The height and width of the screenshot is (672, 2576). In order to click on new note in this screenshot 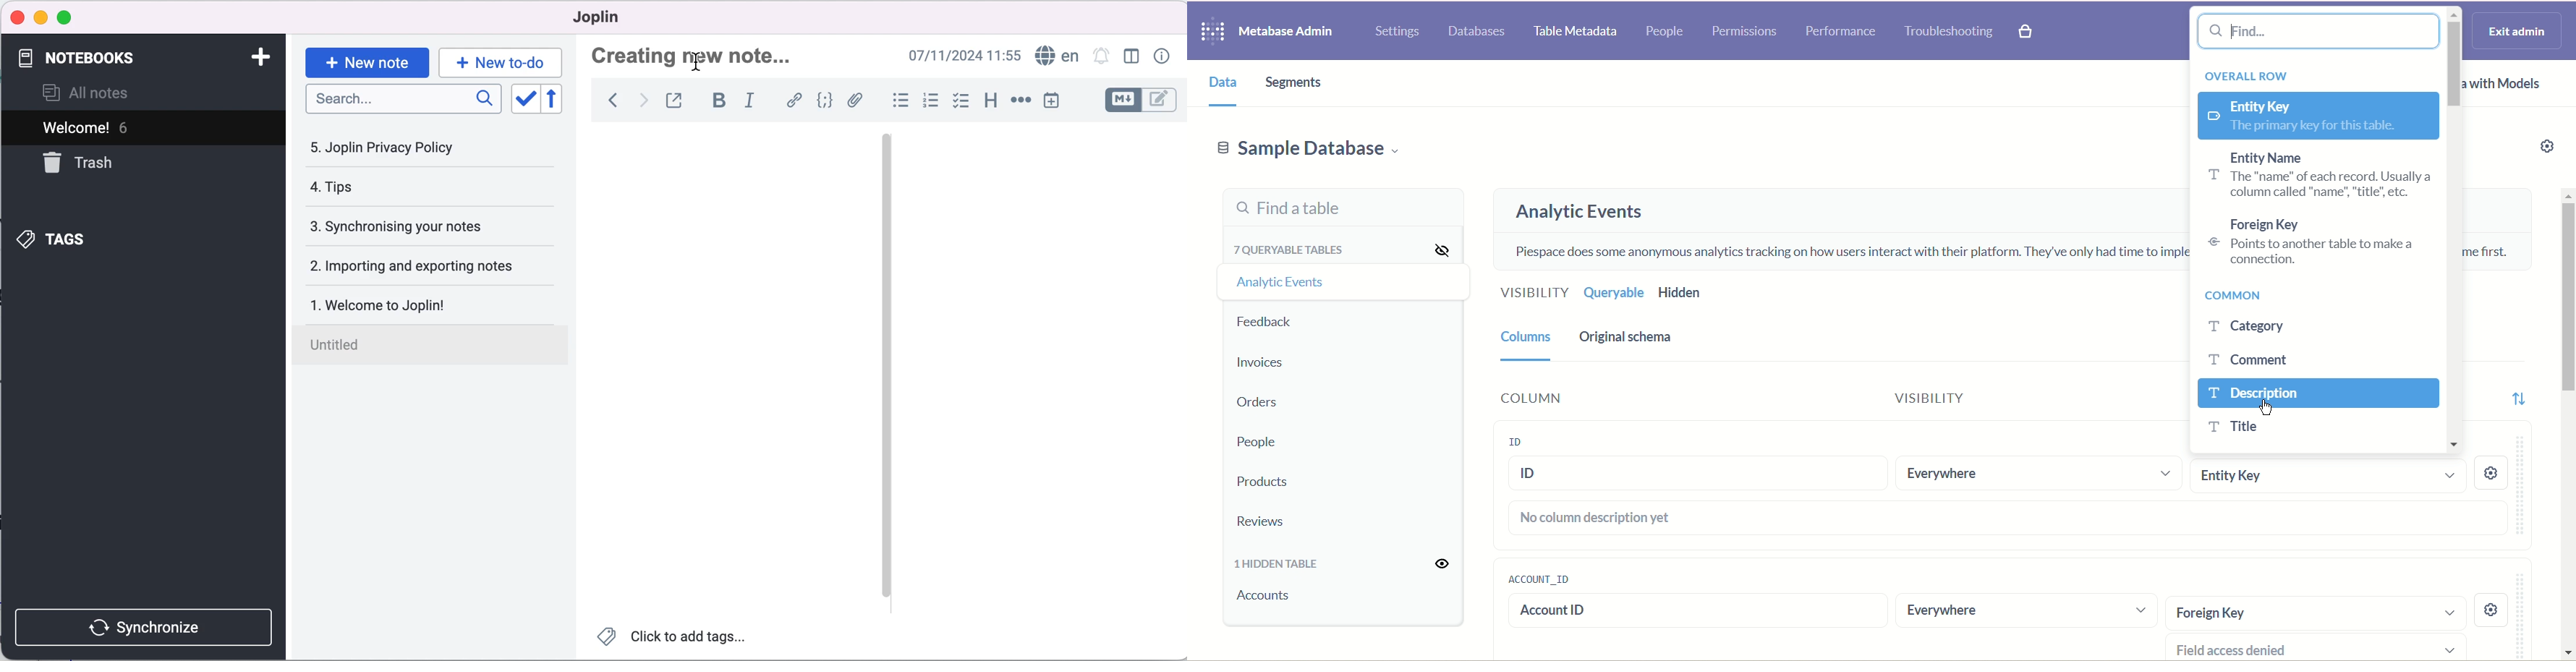, I will do `click(366, 61)`.